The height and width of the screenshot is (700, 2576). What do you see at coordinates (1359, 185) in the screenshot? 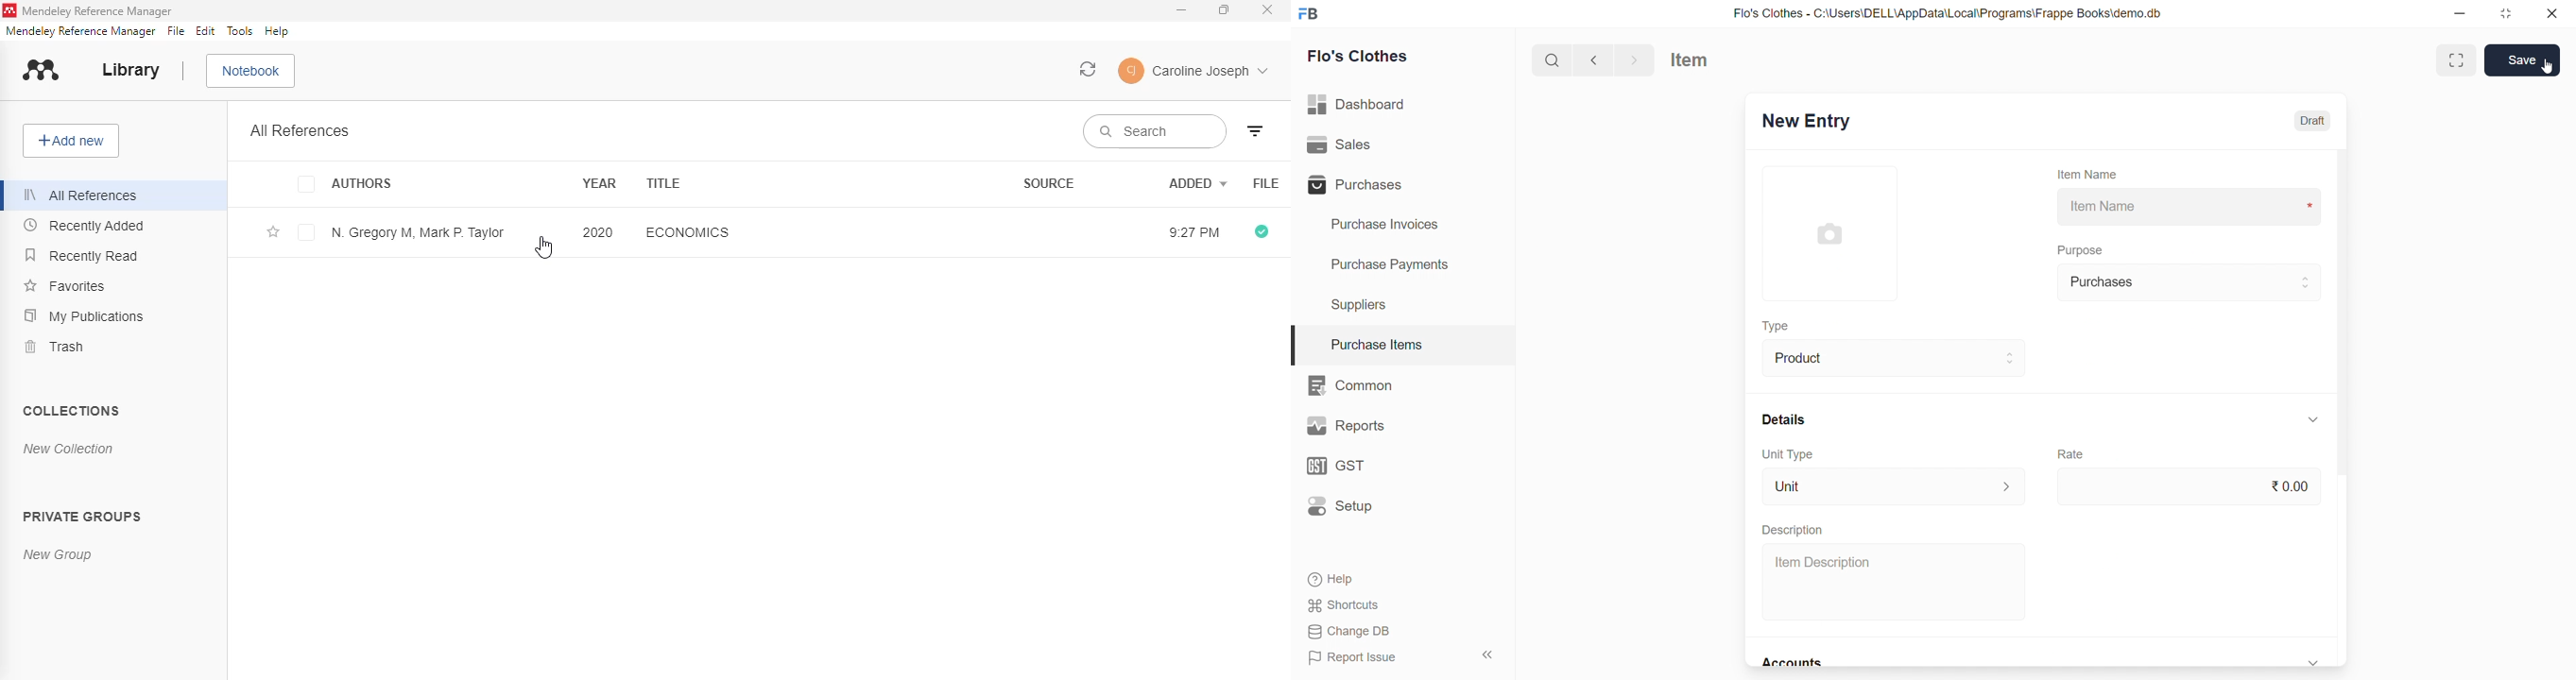
I see `Purchases` at bounding box center [1359, 185].